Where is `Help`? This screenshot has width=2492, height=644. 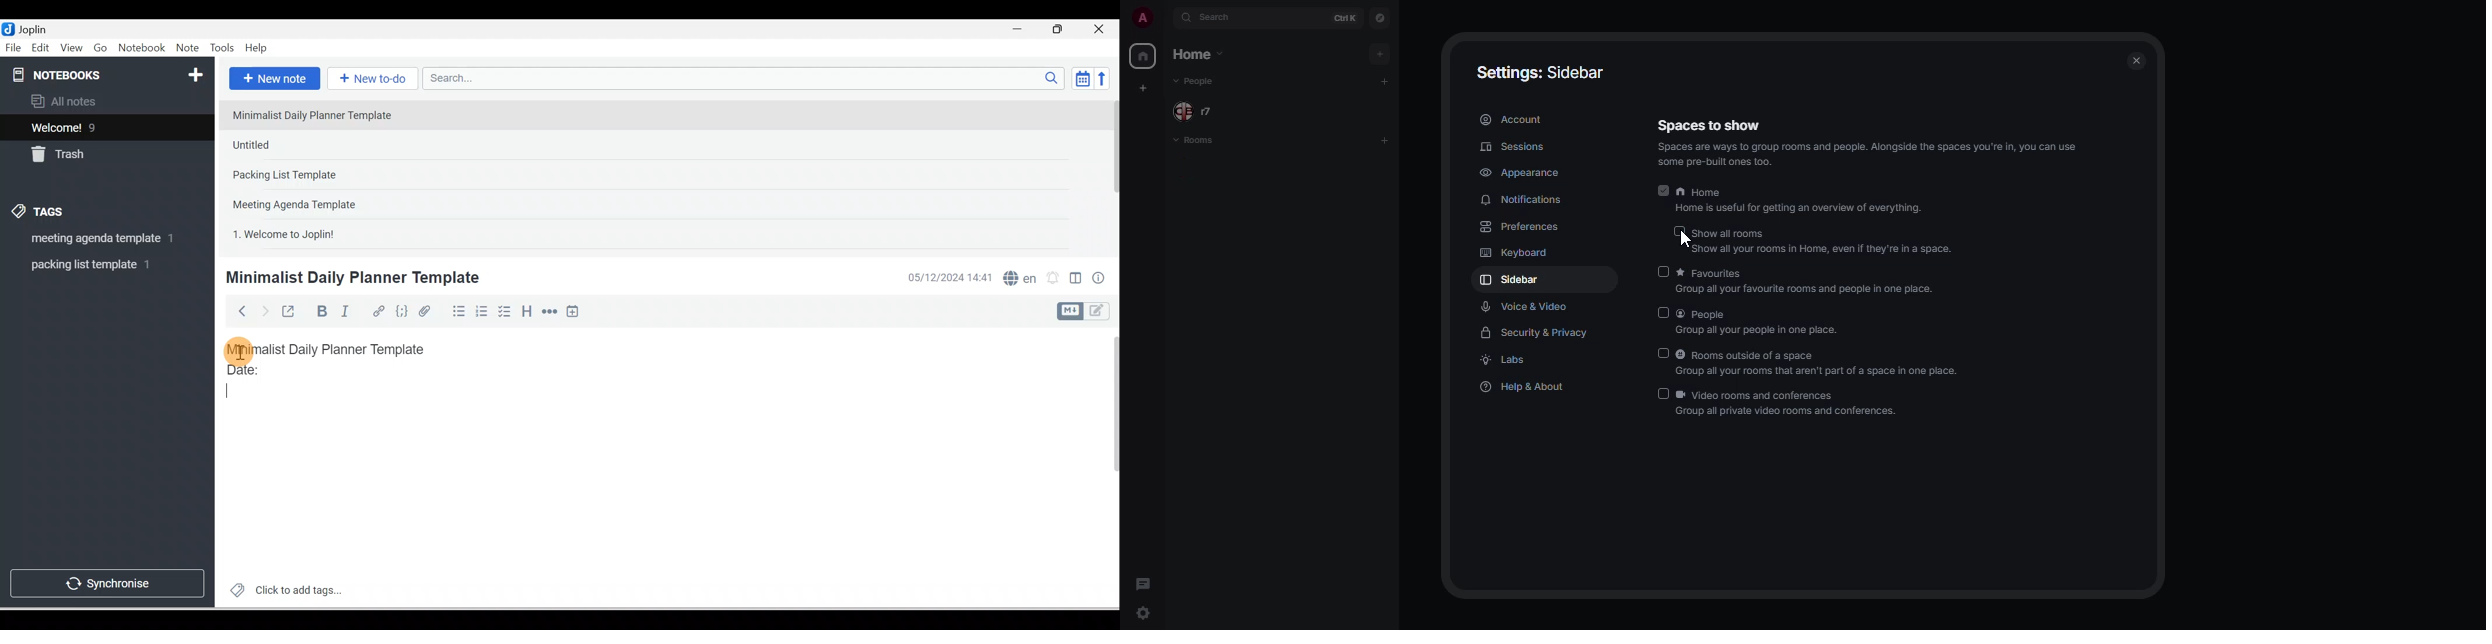
Help is located at coordinates (257, 48).